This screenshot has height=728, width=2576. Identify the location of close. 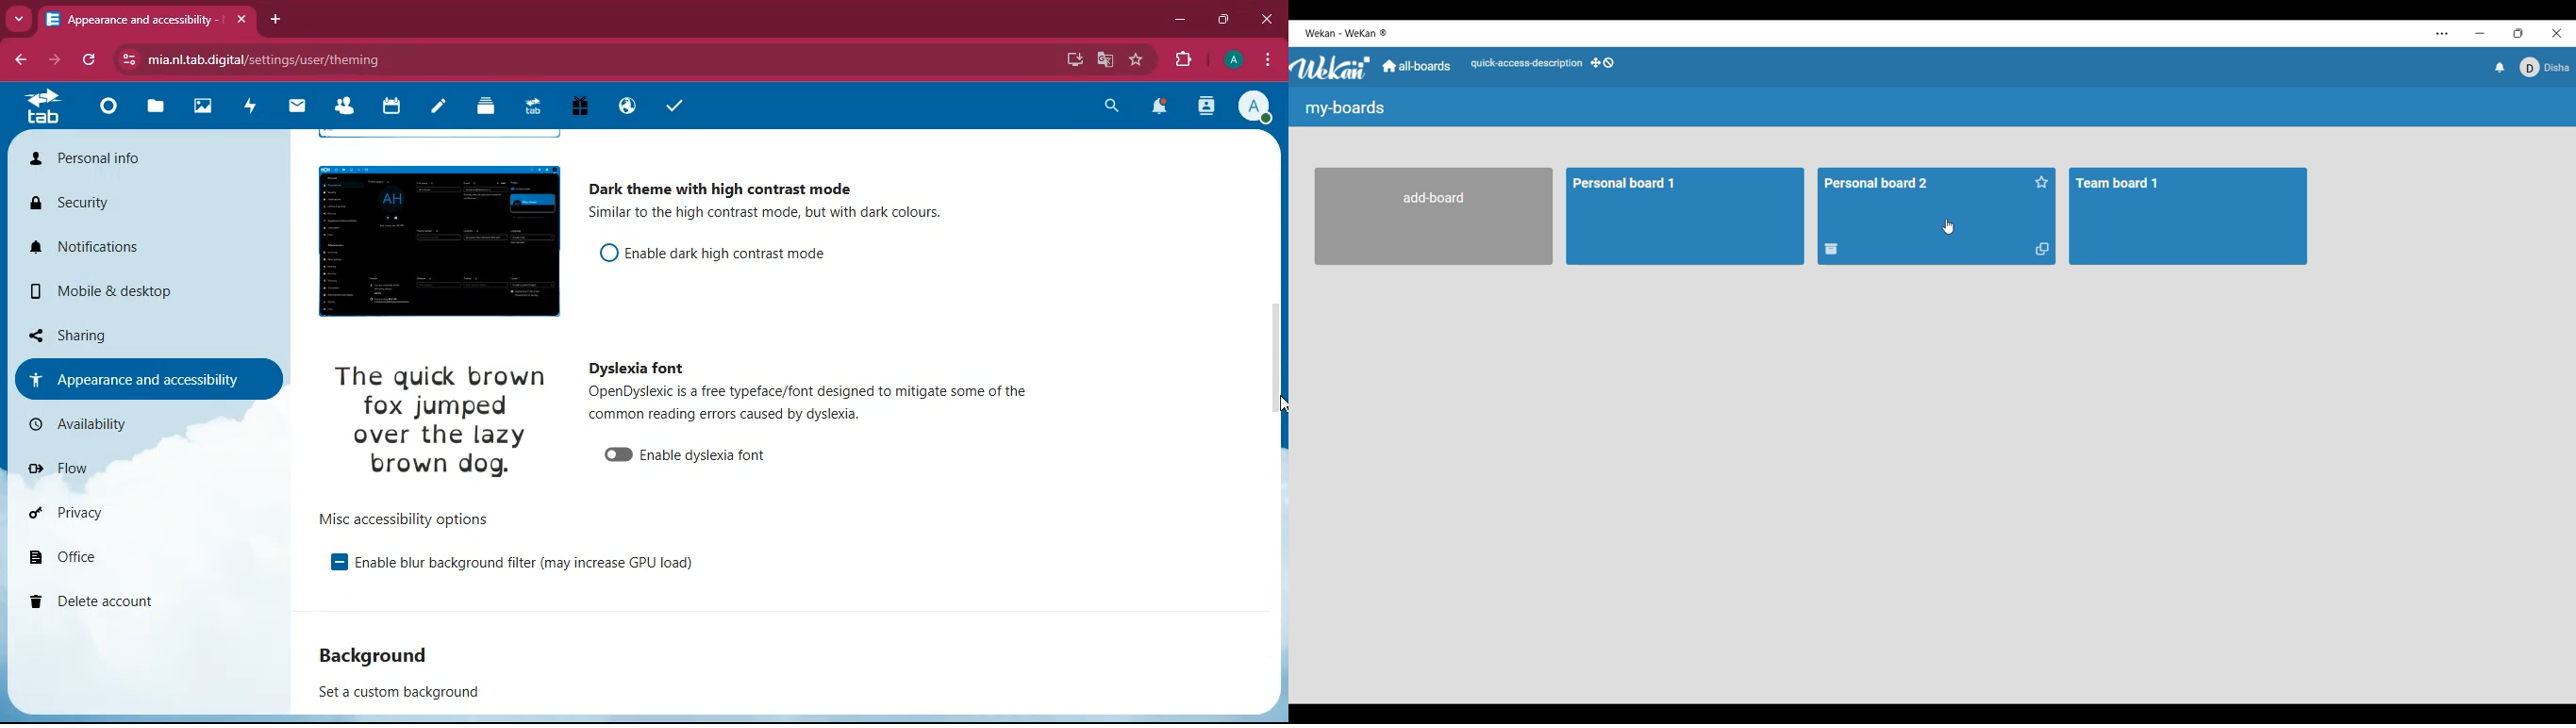
(1267, 20).